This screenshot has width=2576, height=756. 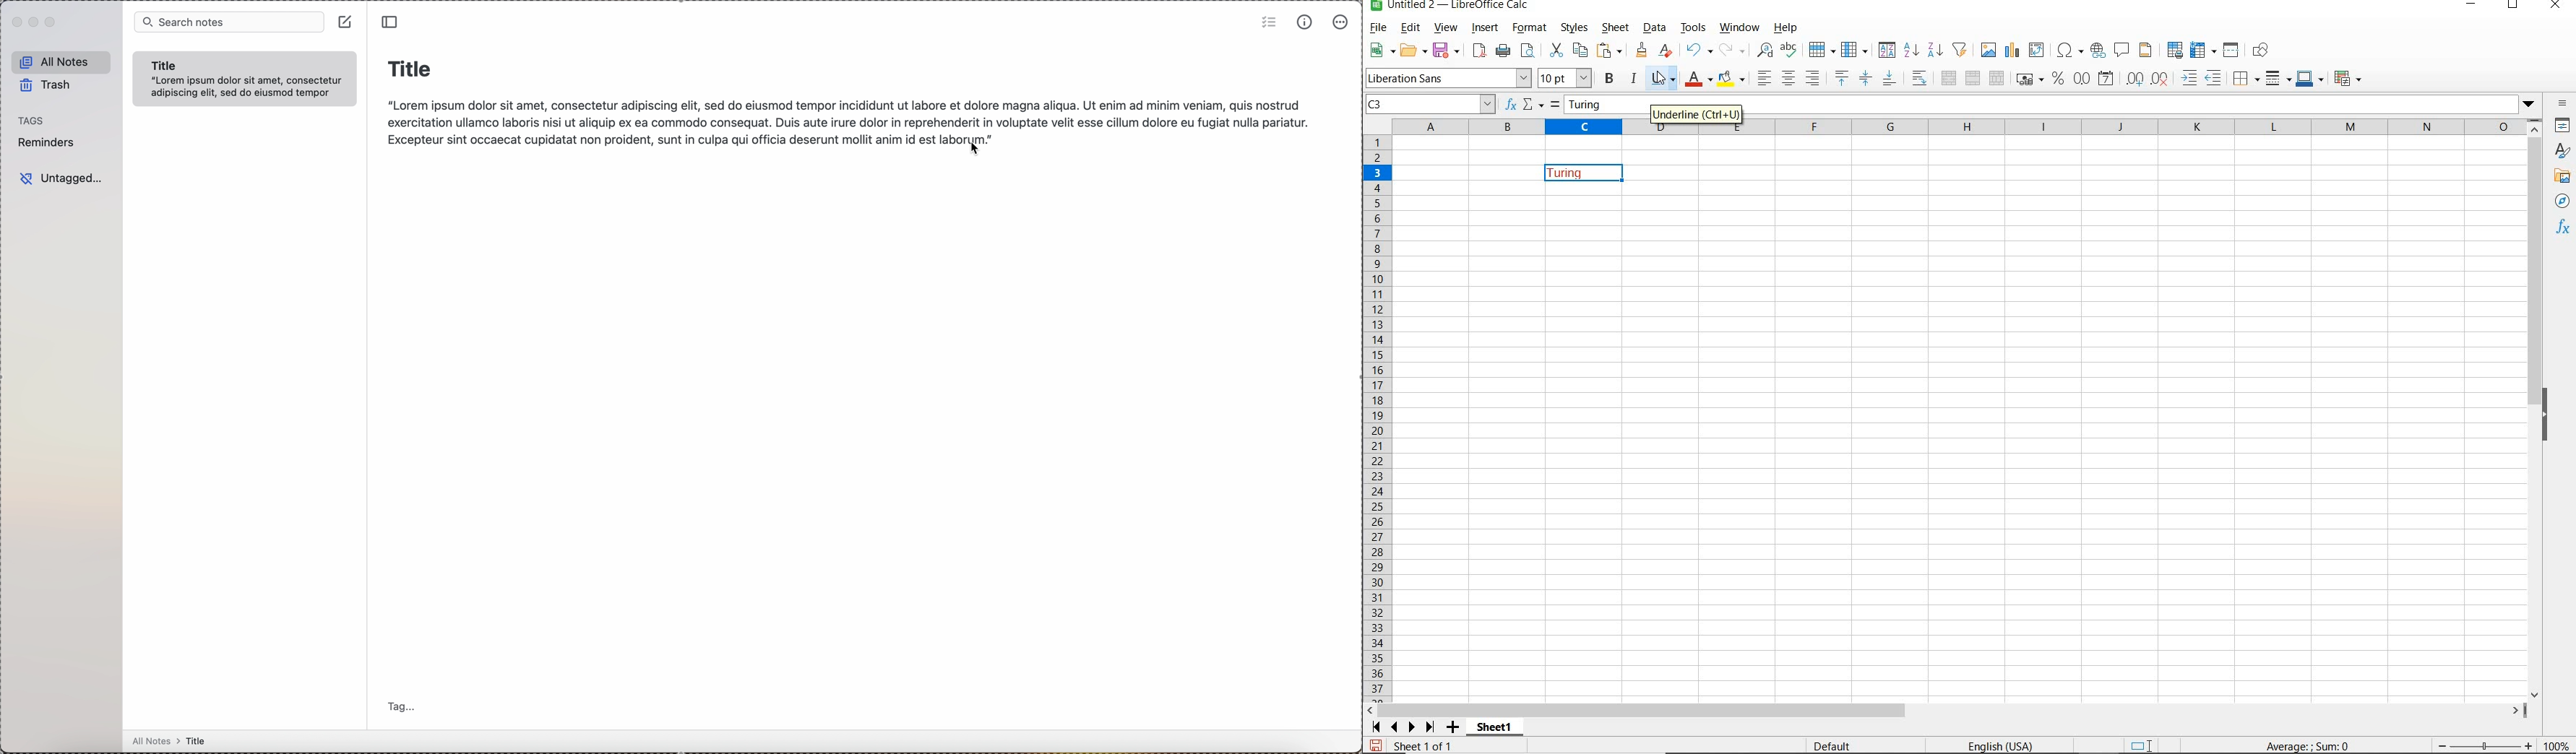 What do you see at coordinates (1854, 51) in the screenshot?
I see `COLUMN` at bounding box center [1854, 51].